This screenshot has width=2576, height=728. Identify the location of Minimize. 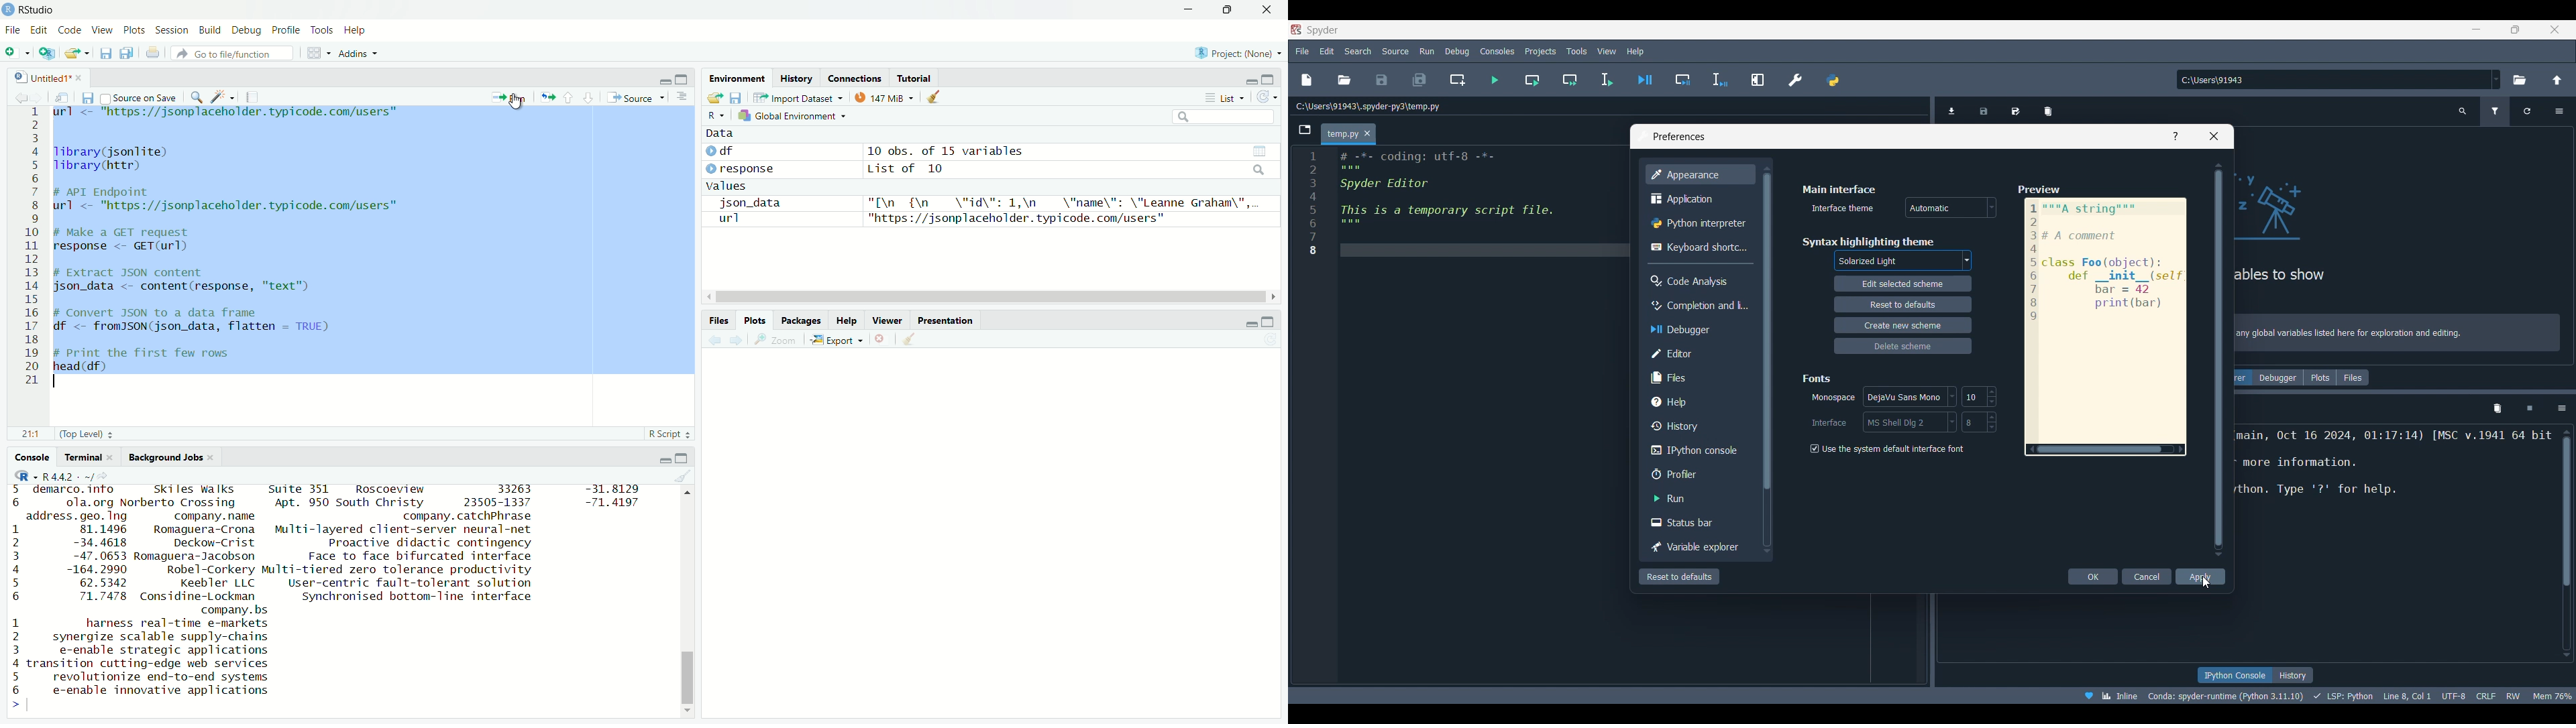
(1248, 80).